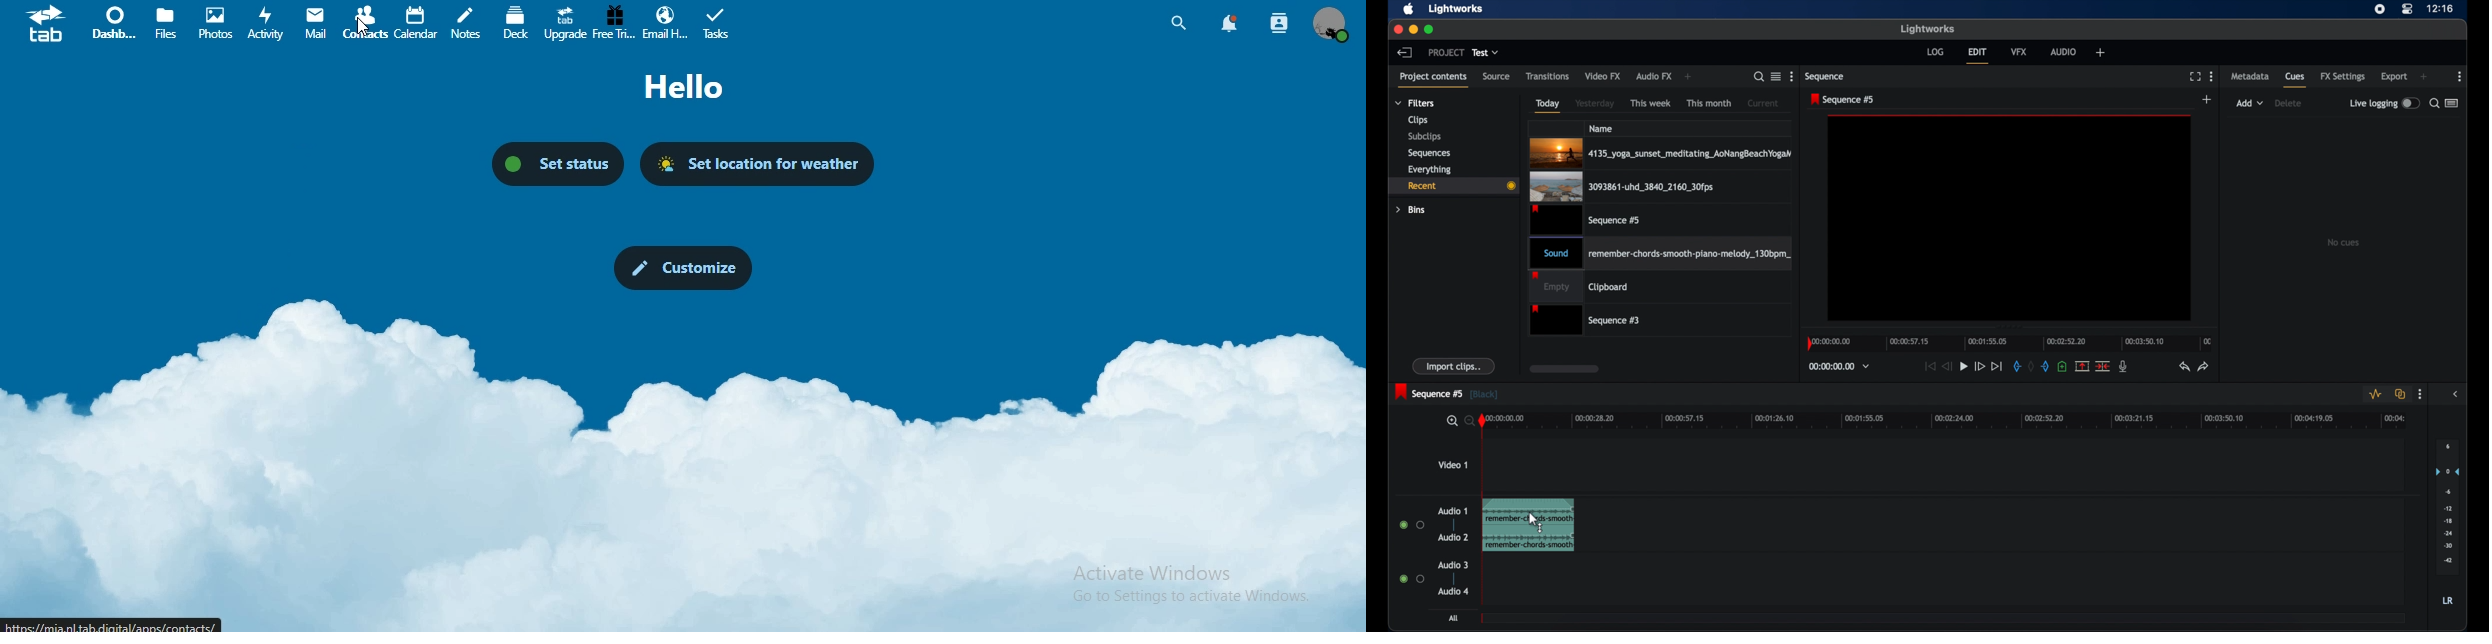 The height and width of the screenshot is (644, 2492). I want to click on free trial, so click(612, 21).